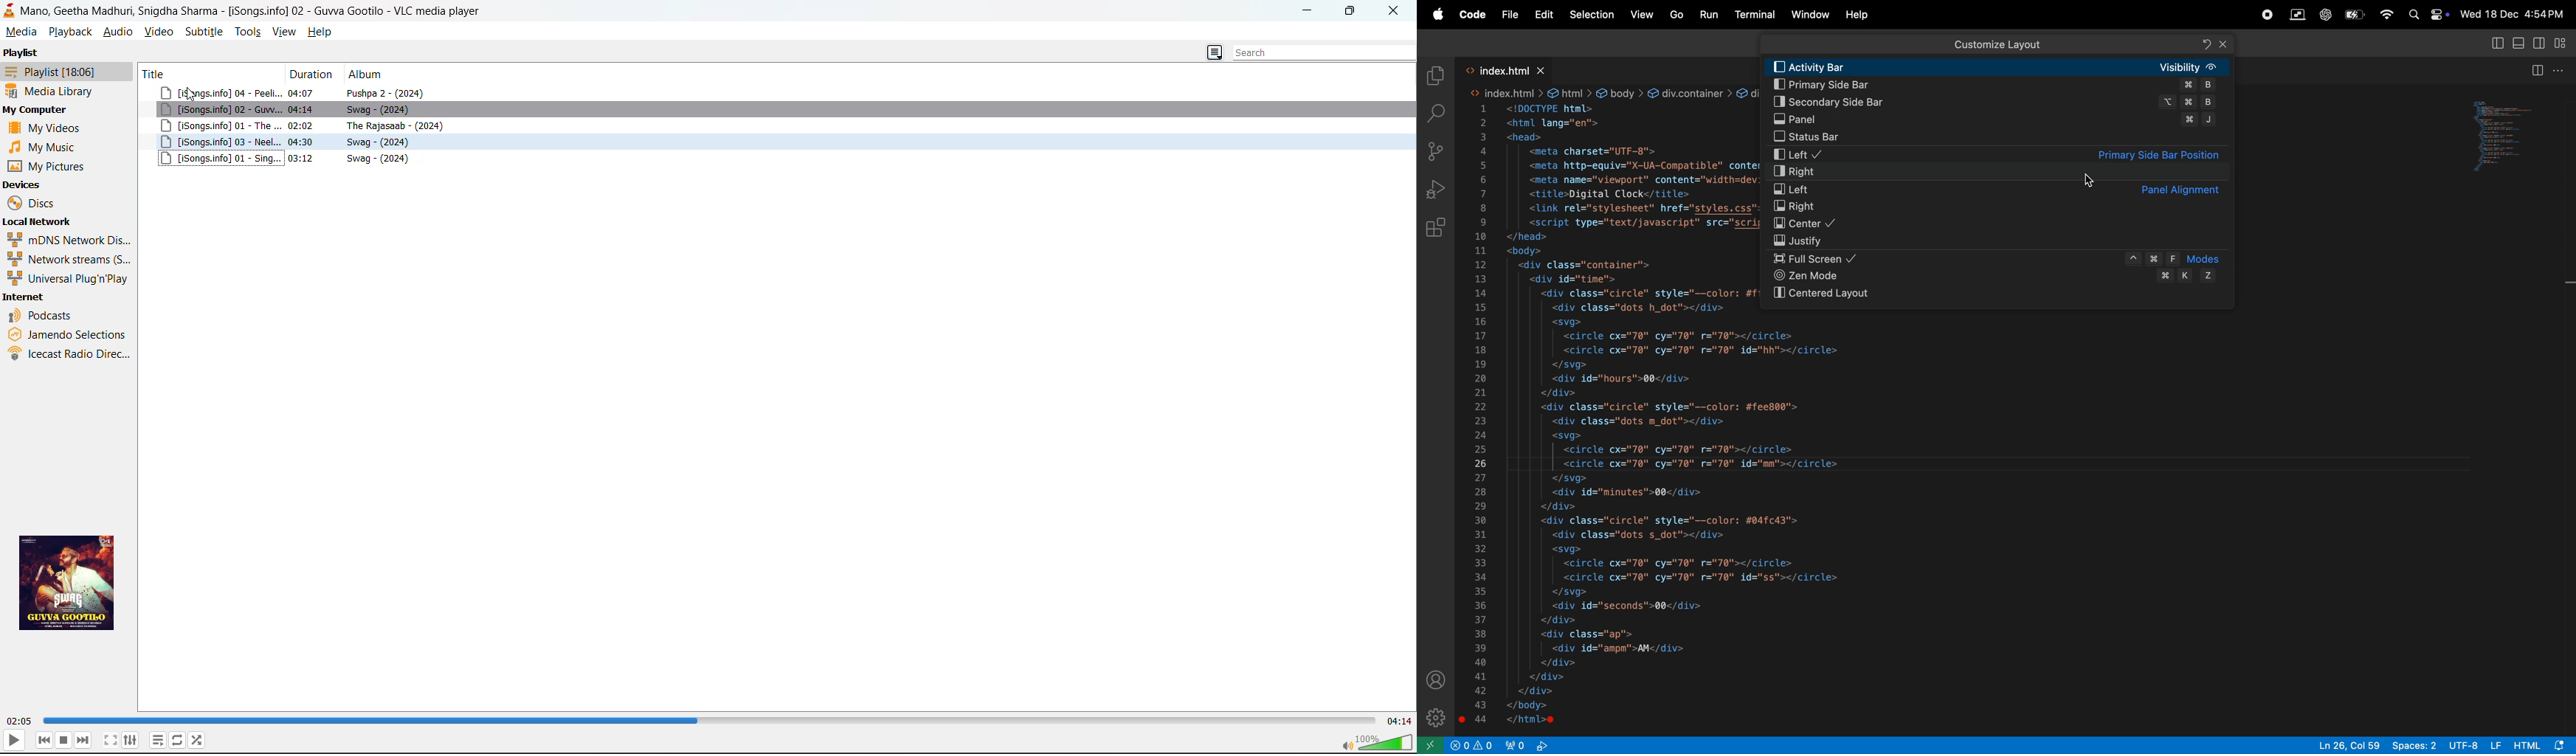  Describe the element at coordinates (2003, 189) in the screenshot. I see `left` at that location.